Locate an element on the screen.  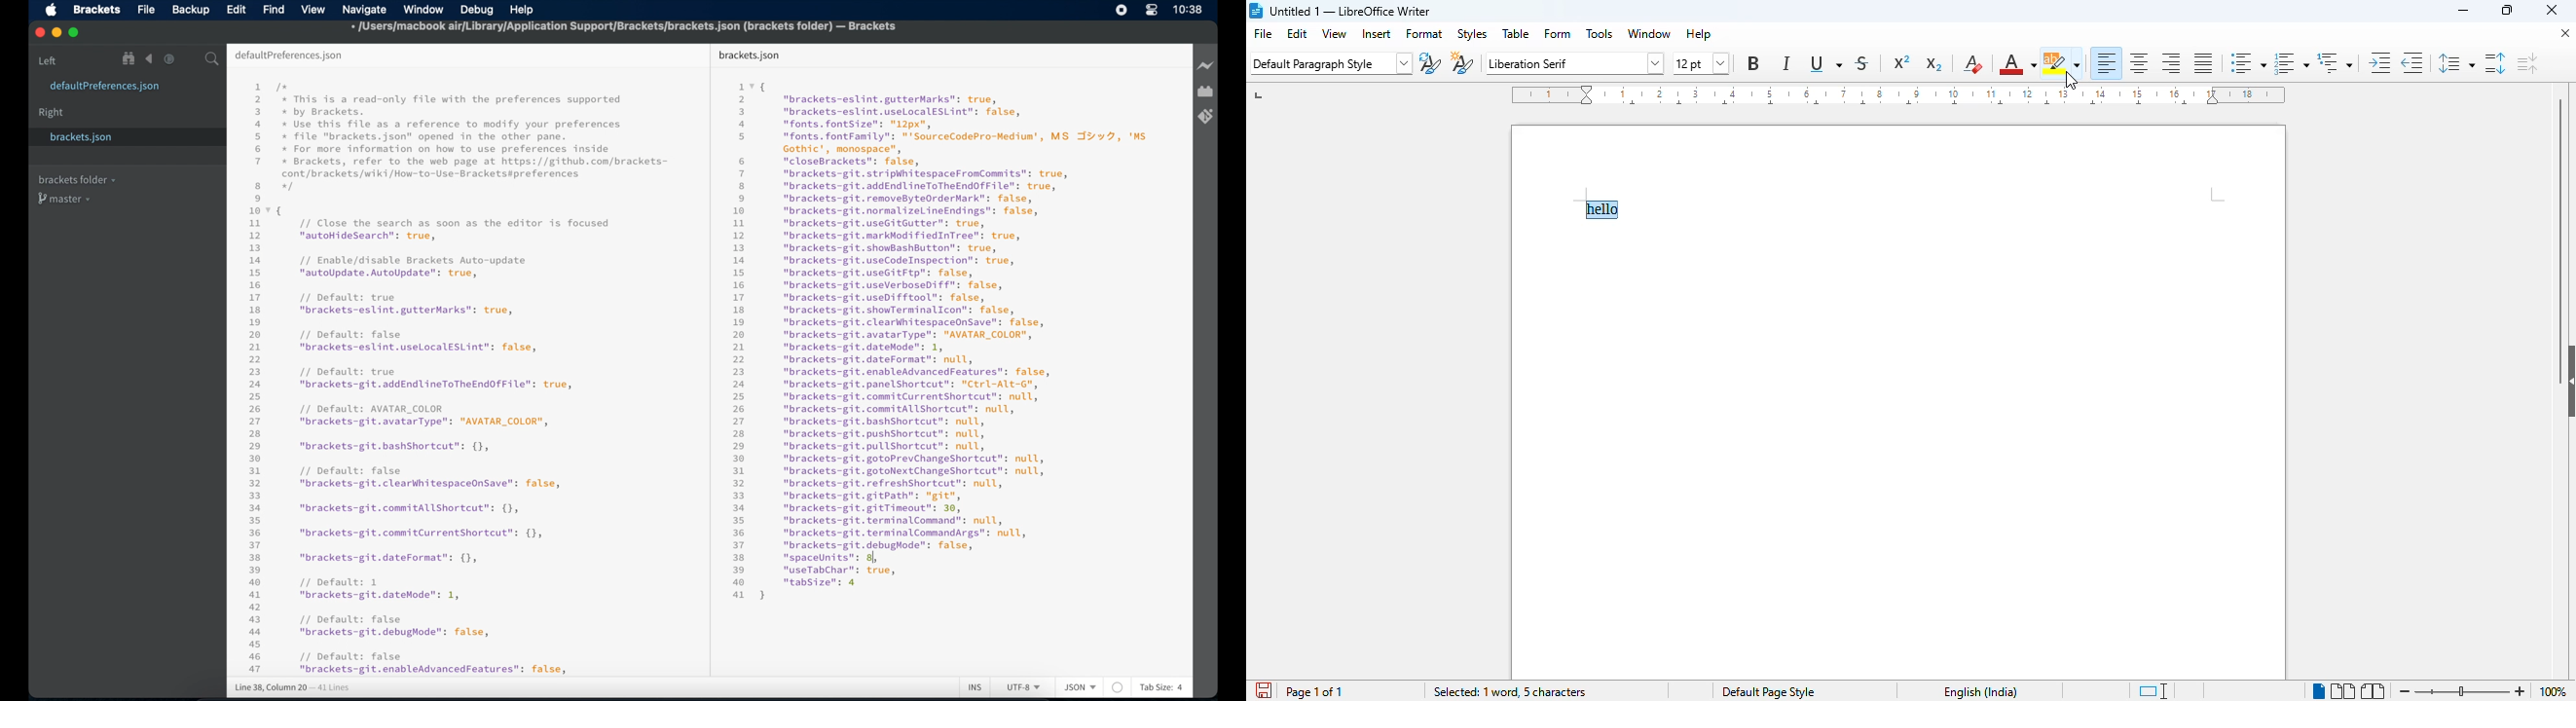
book view is located at coordinates (2374, 690).